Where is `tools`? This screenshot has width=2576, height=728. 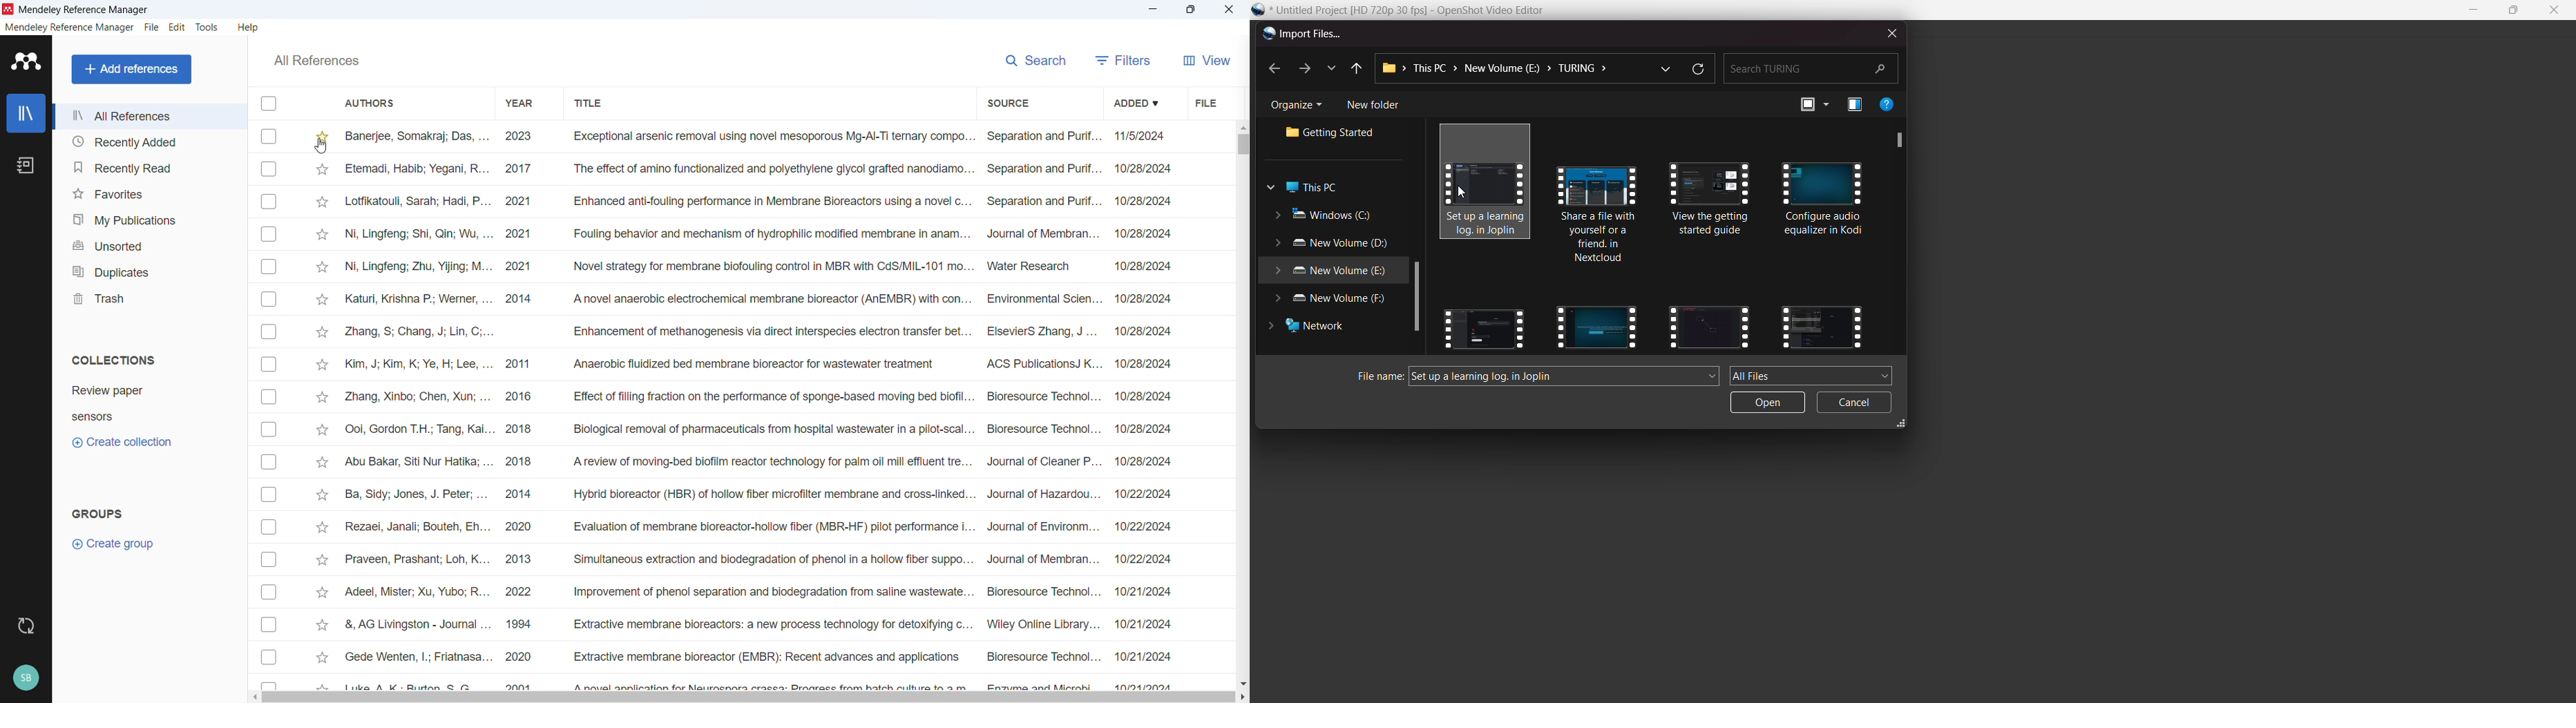
tools is located at coordinates (208, 27).